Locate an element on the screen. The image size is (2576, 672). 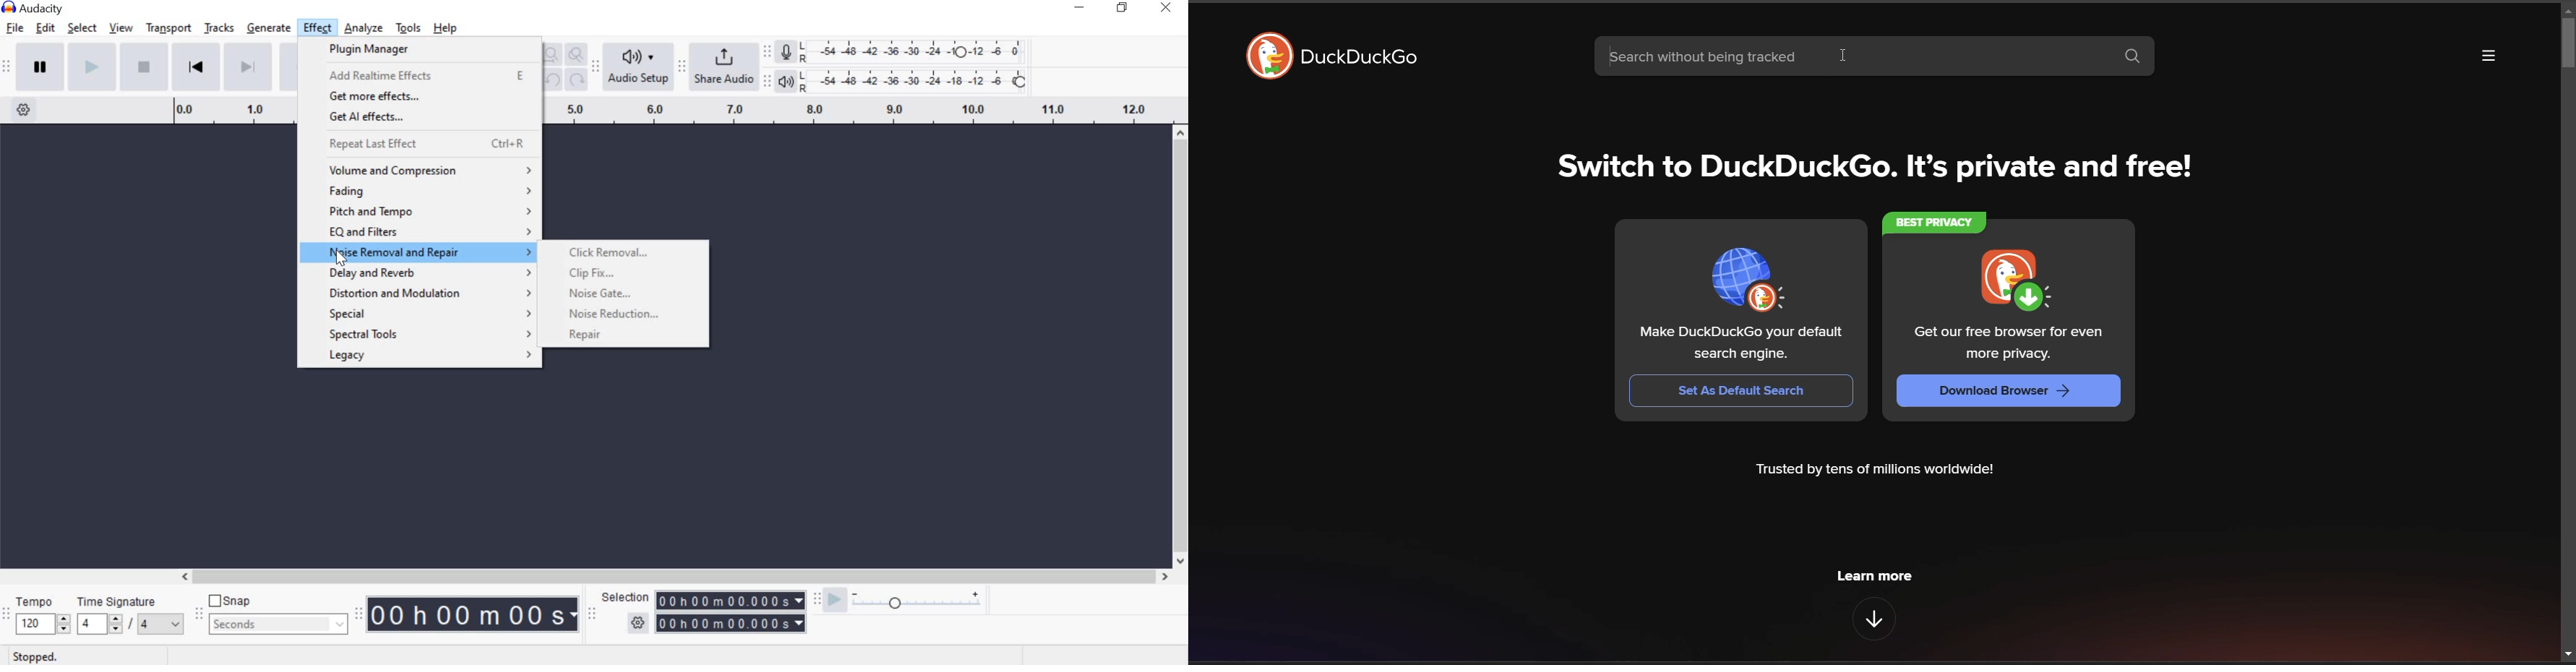
noise reduction is located at coordinates (622, 315).